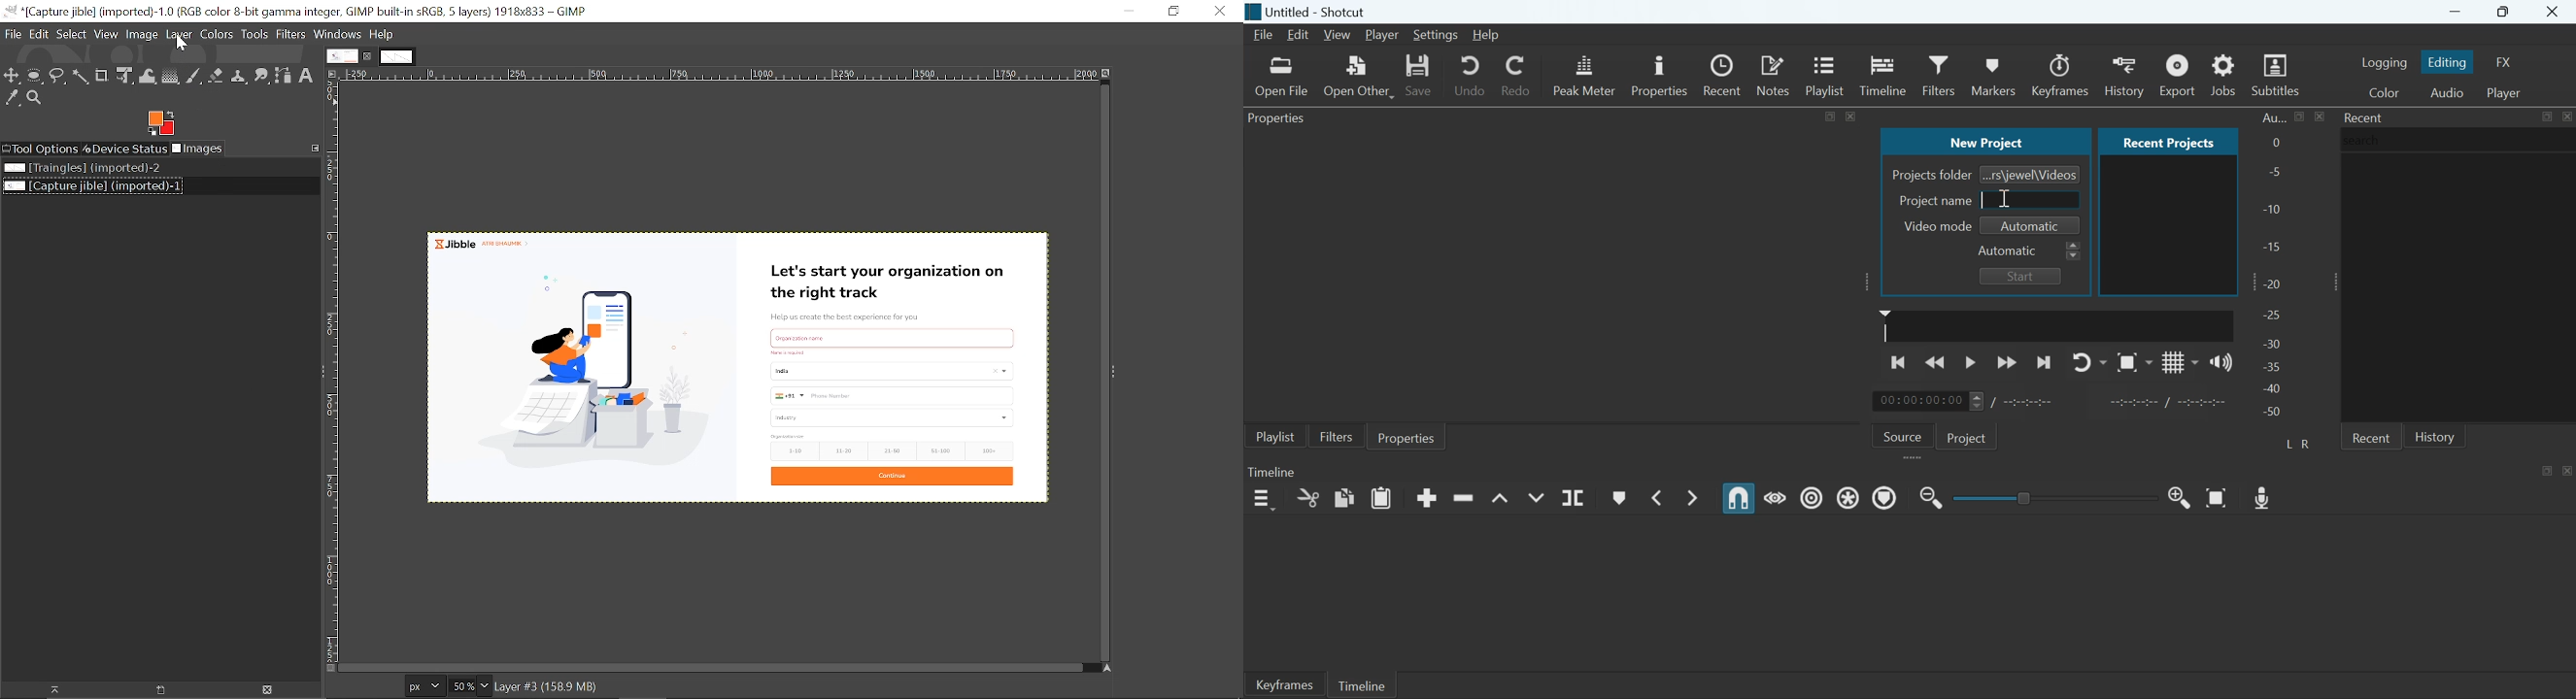 The width and height of the screenshot is (2576, 700). What do you see at coordinates (1932, 175) in the screenshot?
I see `Project folder` at bounding box center [1932, 175].